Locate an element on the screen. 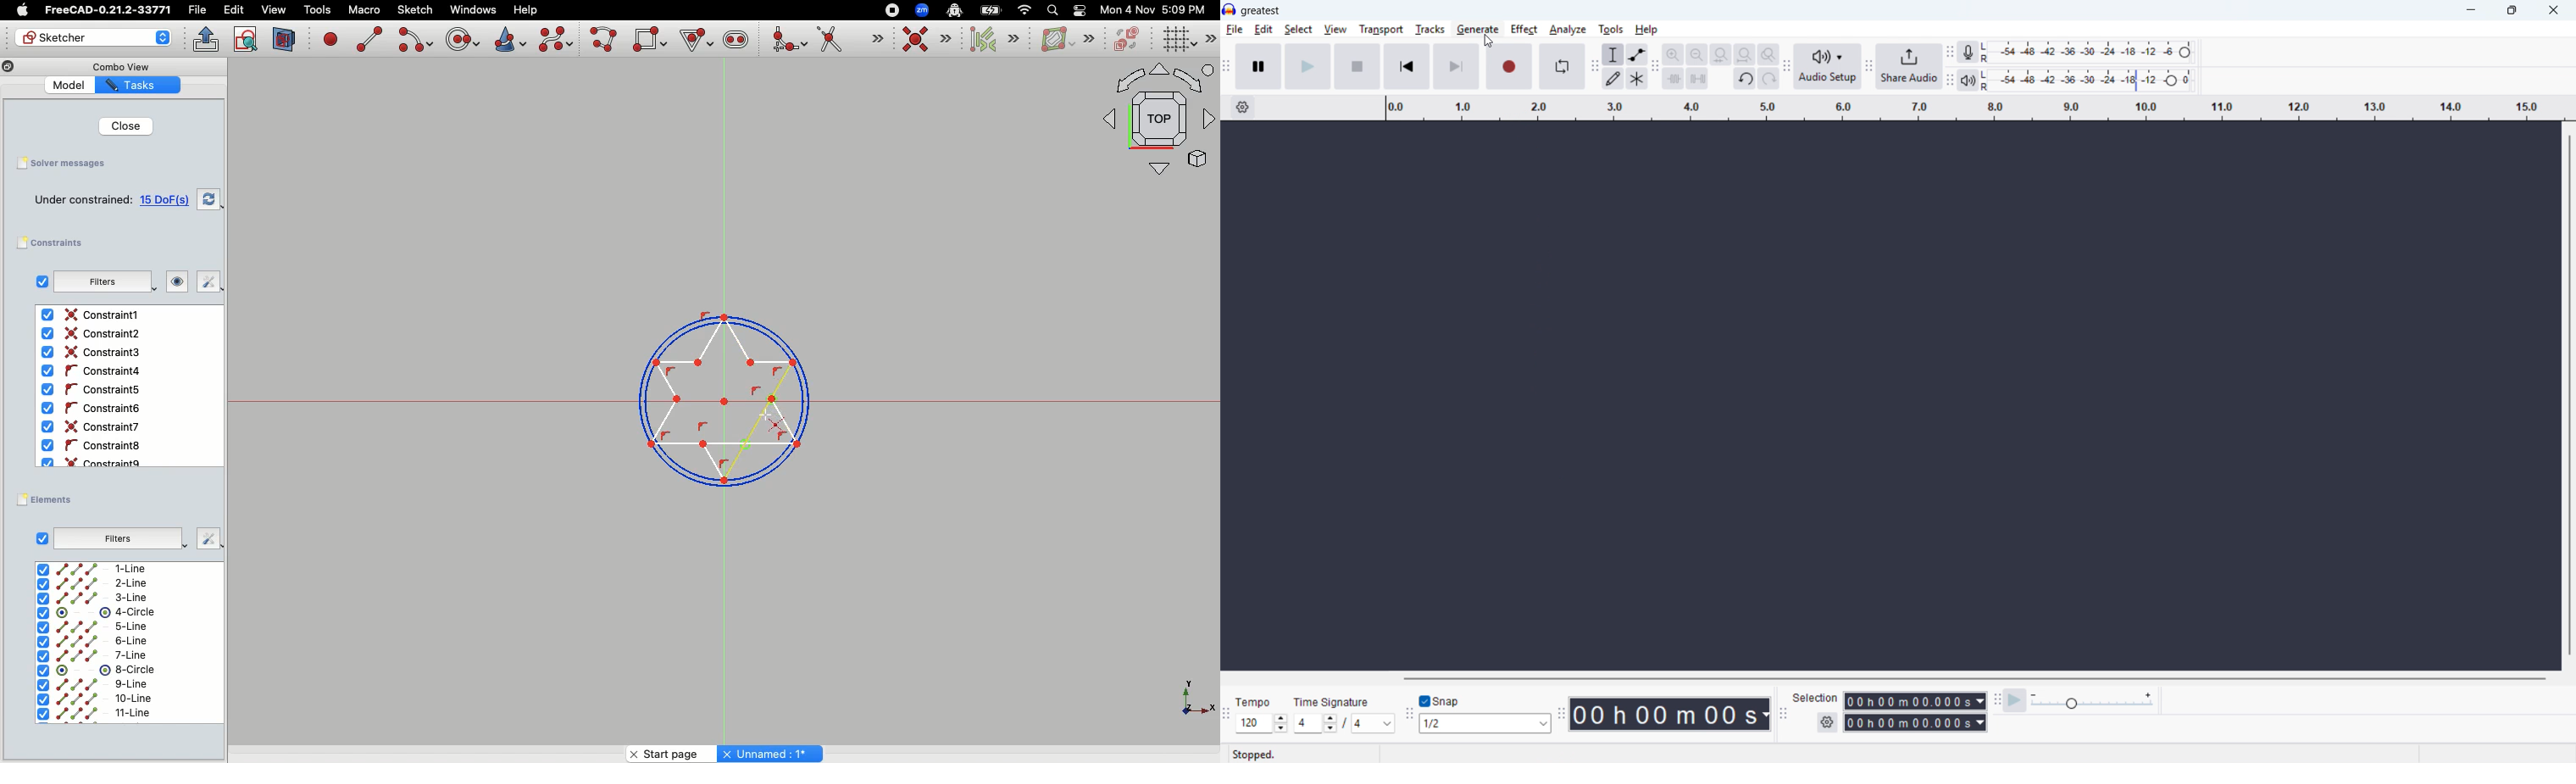 The height and width of the screenshot is (784, 2576). 11-line is located at coordinates (93, 713).